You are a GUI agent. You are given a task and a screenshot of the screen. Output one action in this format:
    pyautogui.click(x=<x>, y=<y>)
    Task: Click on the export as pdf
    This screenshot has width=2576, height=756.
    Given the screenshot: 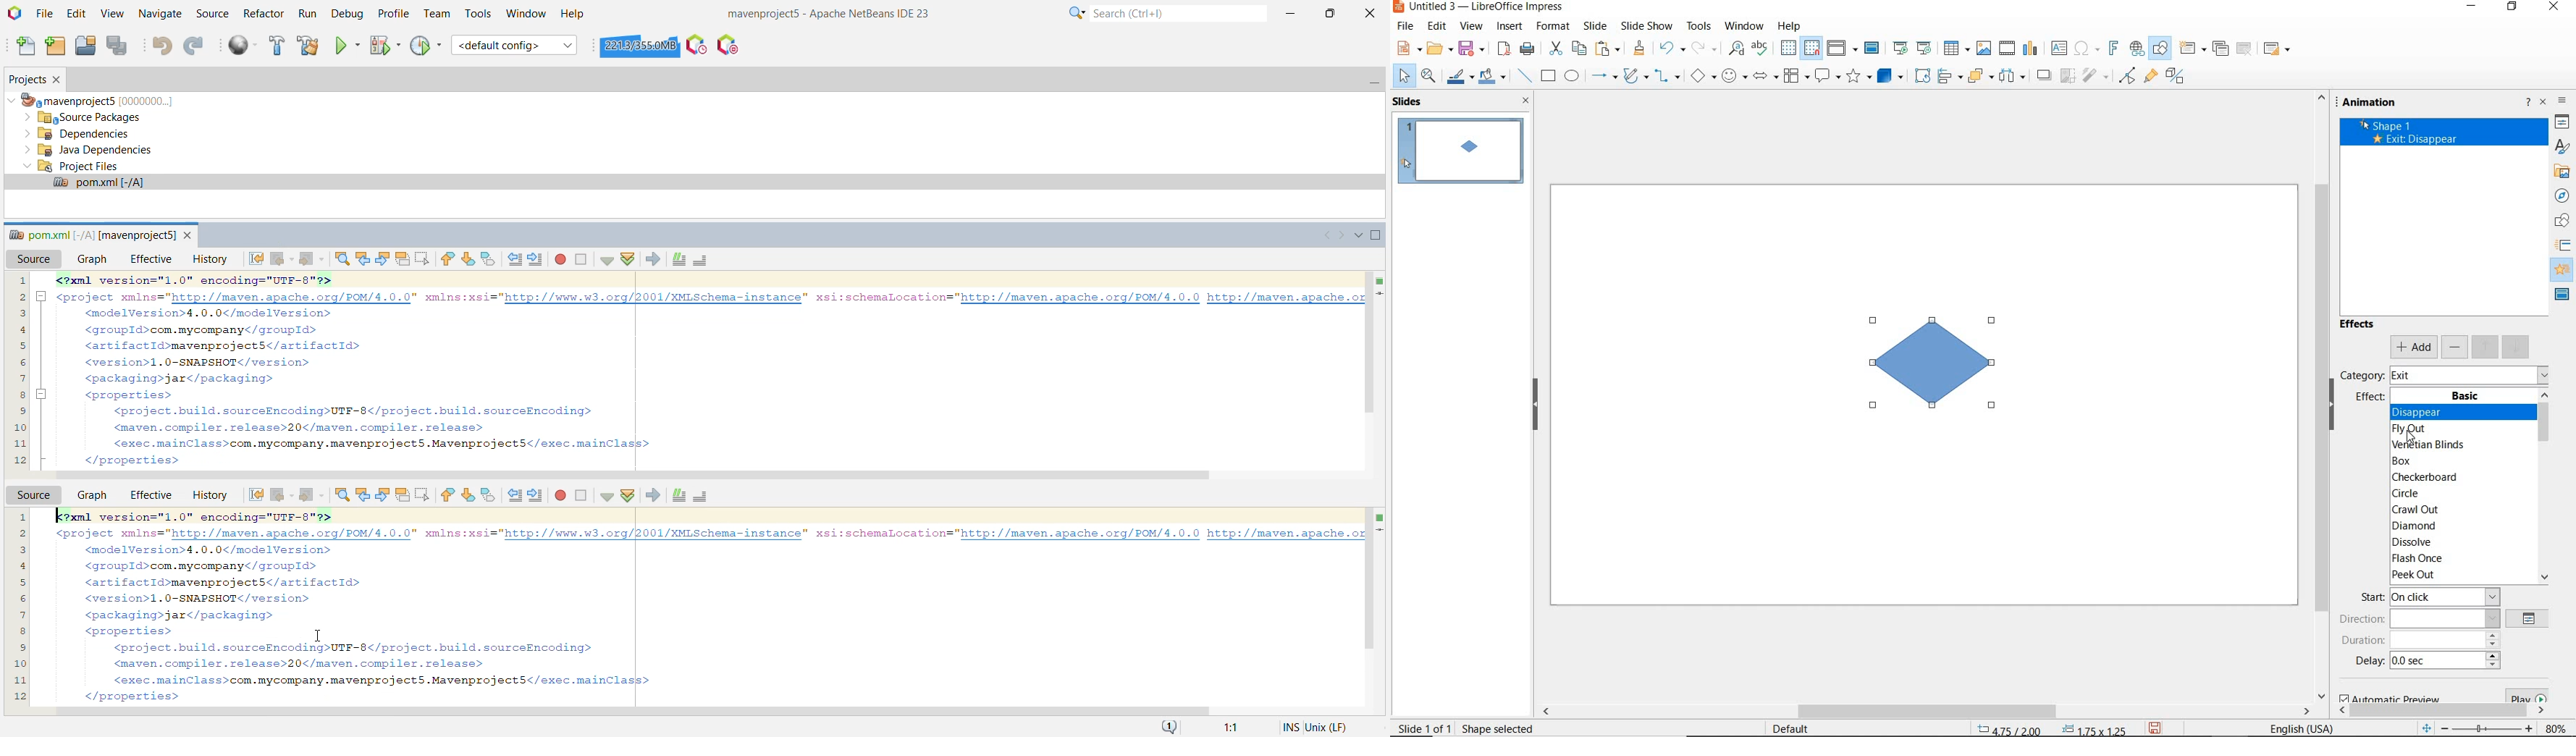 What is the action you would take?
    pyautogui.click(x=1504, y=49)
    